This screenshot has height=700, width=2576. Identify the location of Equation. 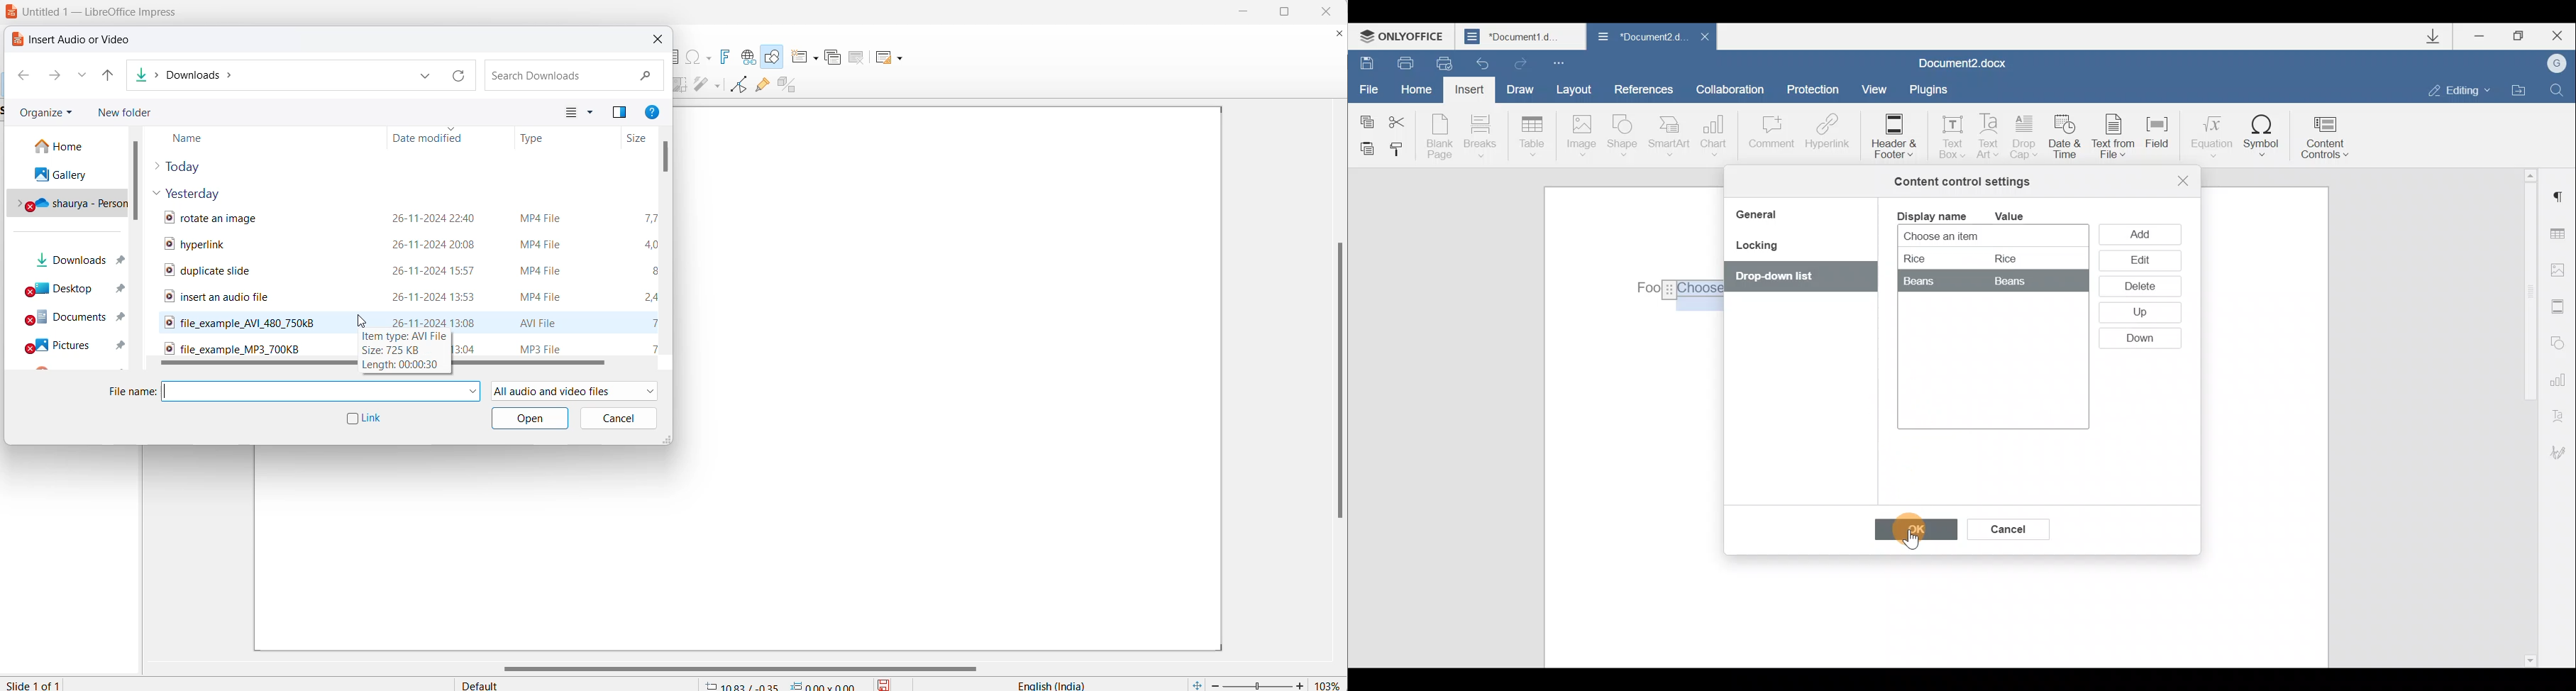
(2210, 134).